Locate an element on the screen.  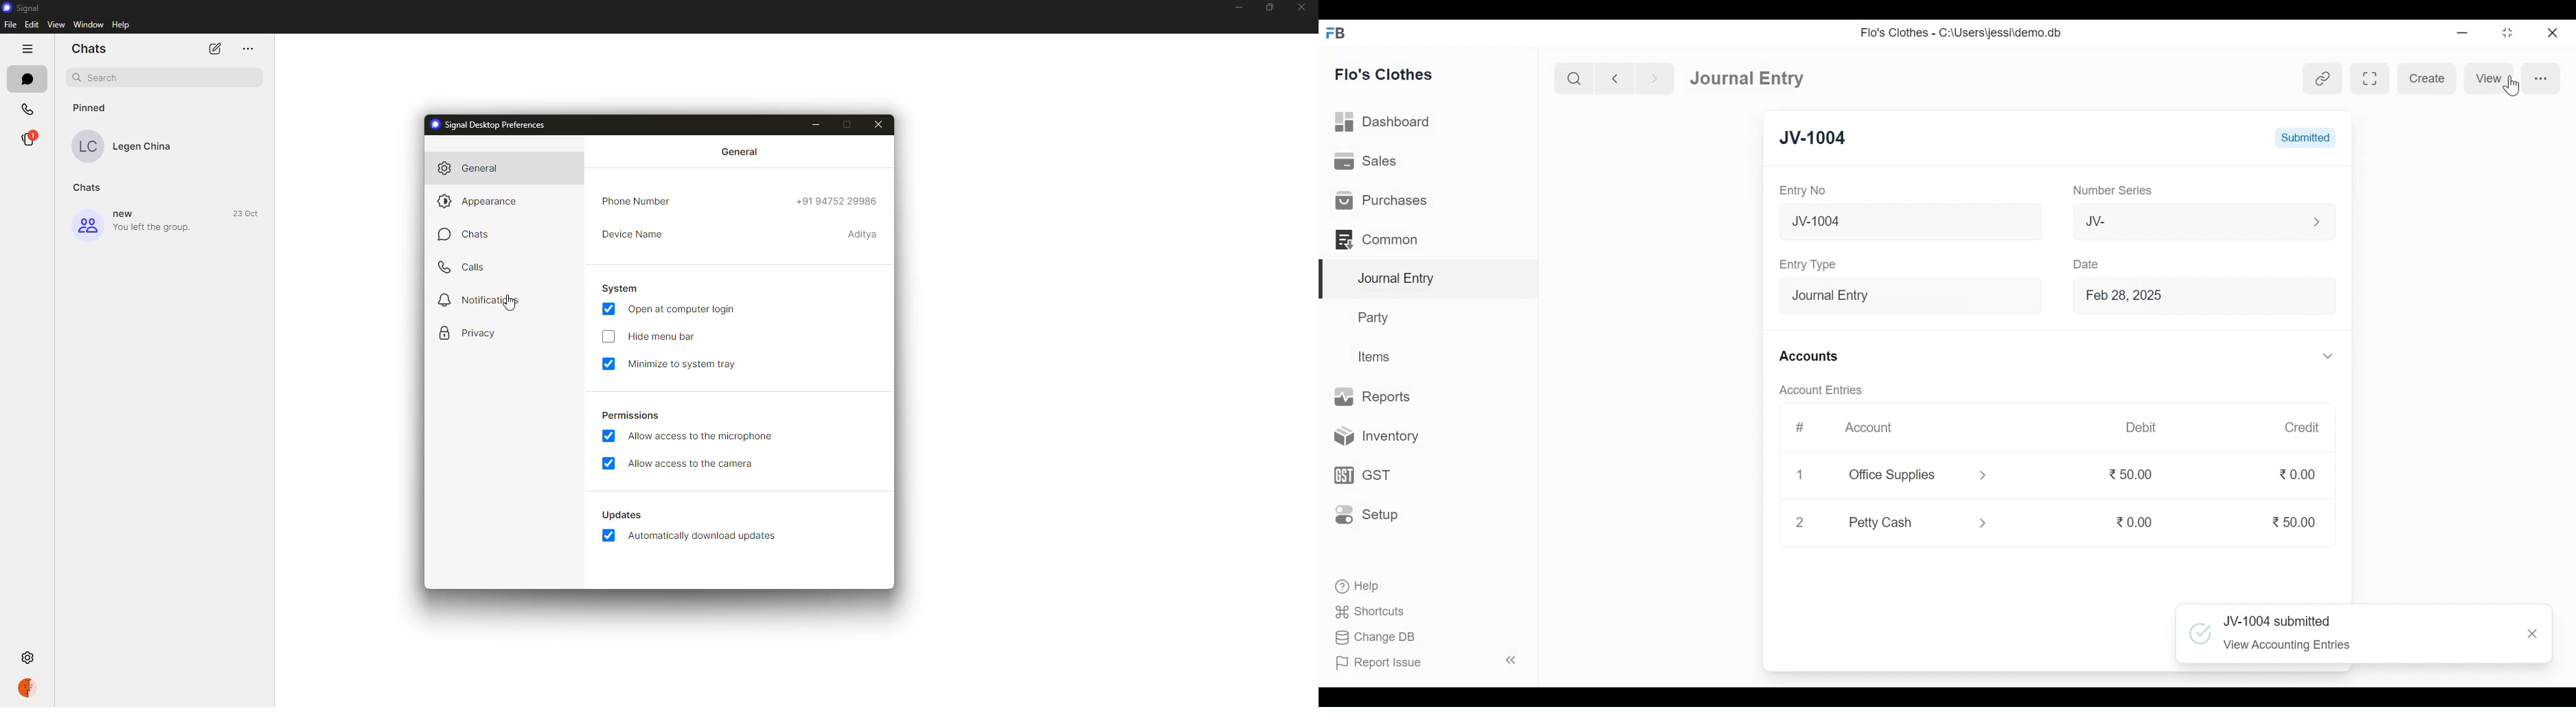
View linked Entries is located at coordinates (2323, 79).